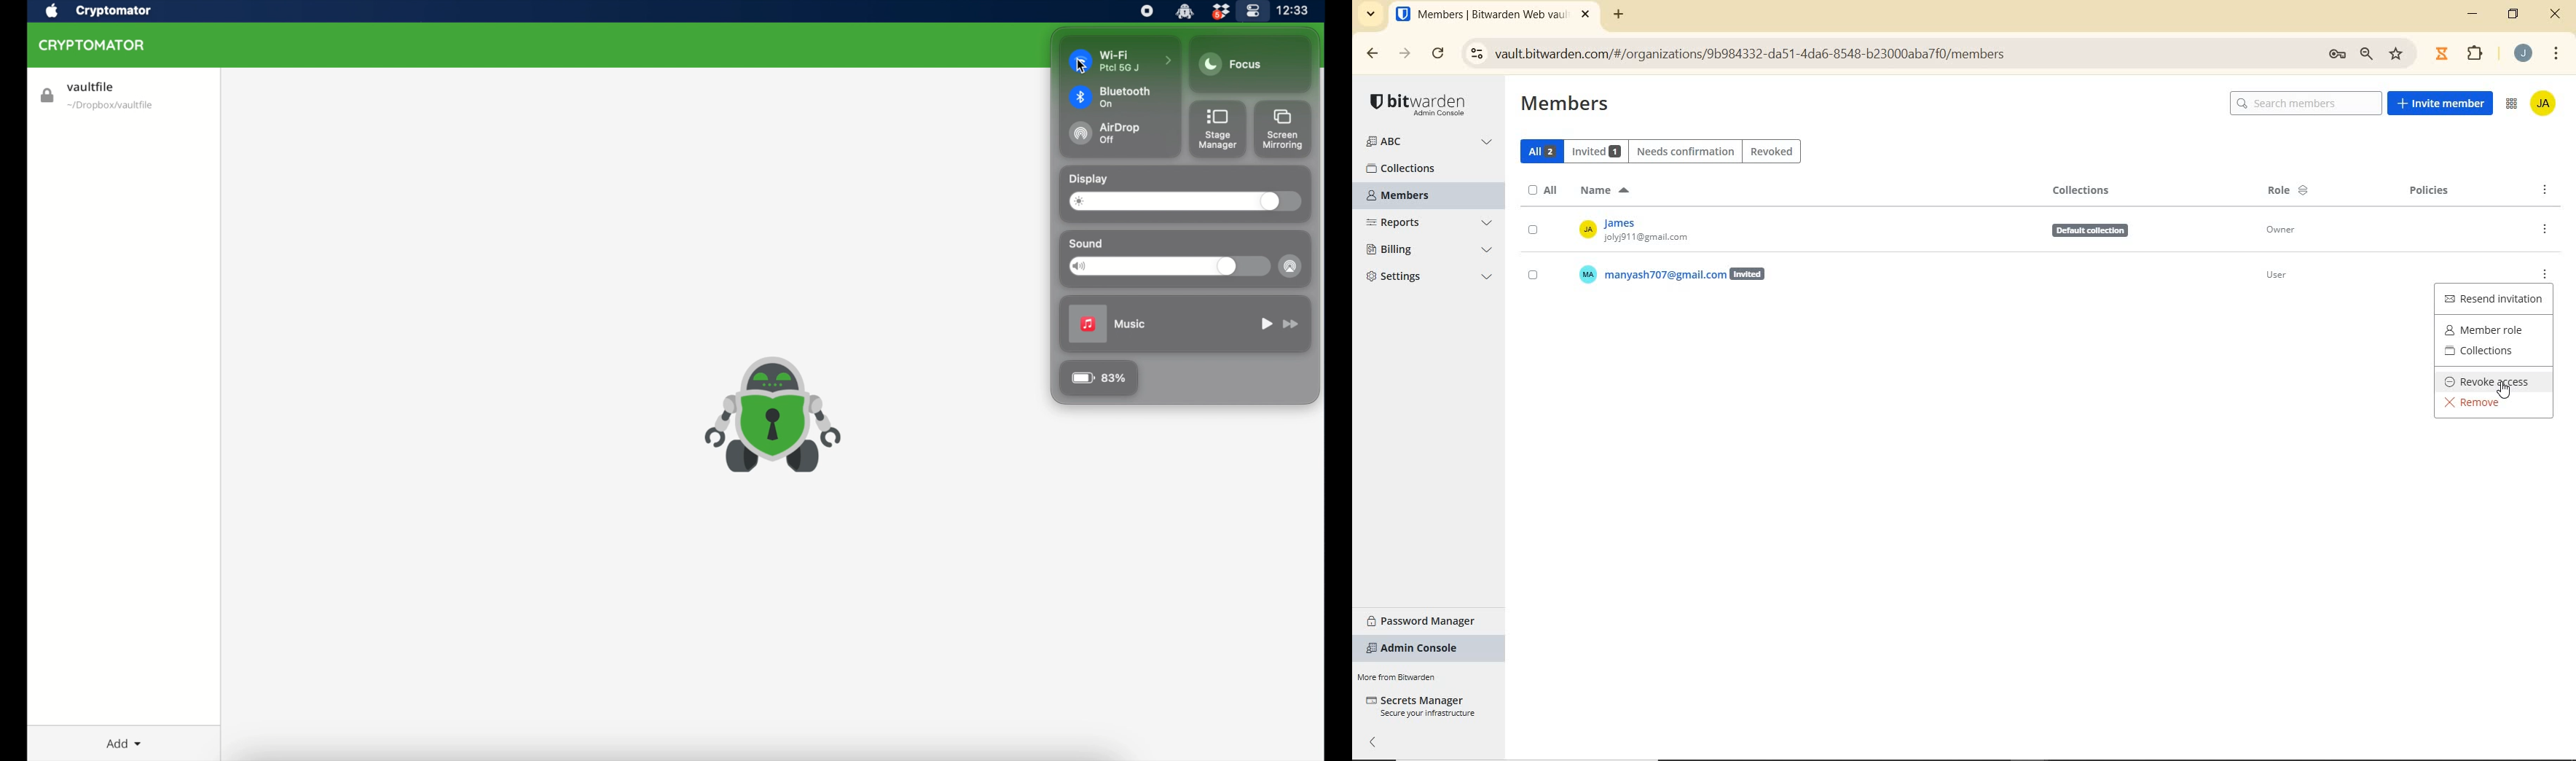  Describe the element at coordinates (2461, 52) in the screenshot. I see `EXTENSIONS` at that location.